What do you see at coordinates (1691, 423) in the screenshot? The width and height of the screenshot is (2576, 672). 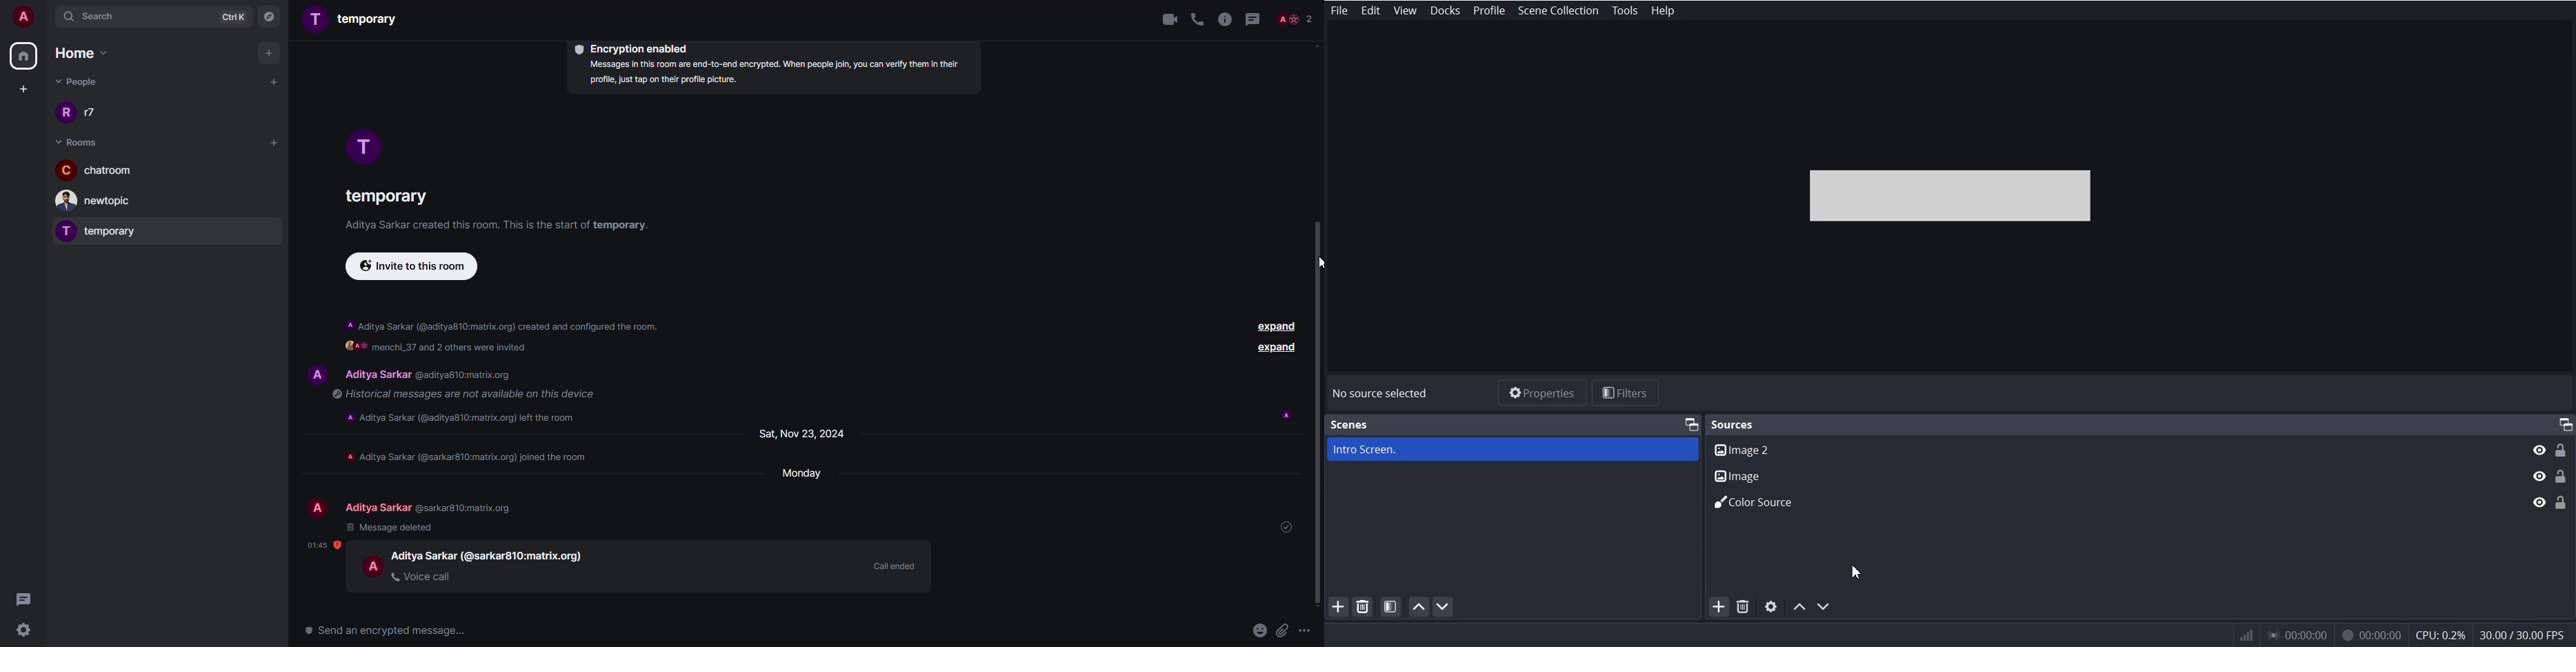 I see `Maximize` at bounding box center [1691, 423].